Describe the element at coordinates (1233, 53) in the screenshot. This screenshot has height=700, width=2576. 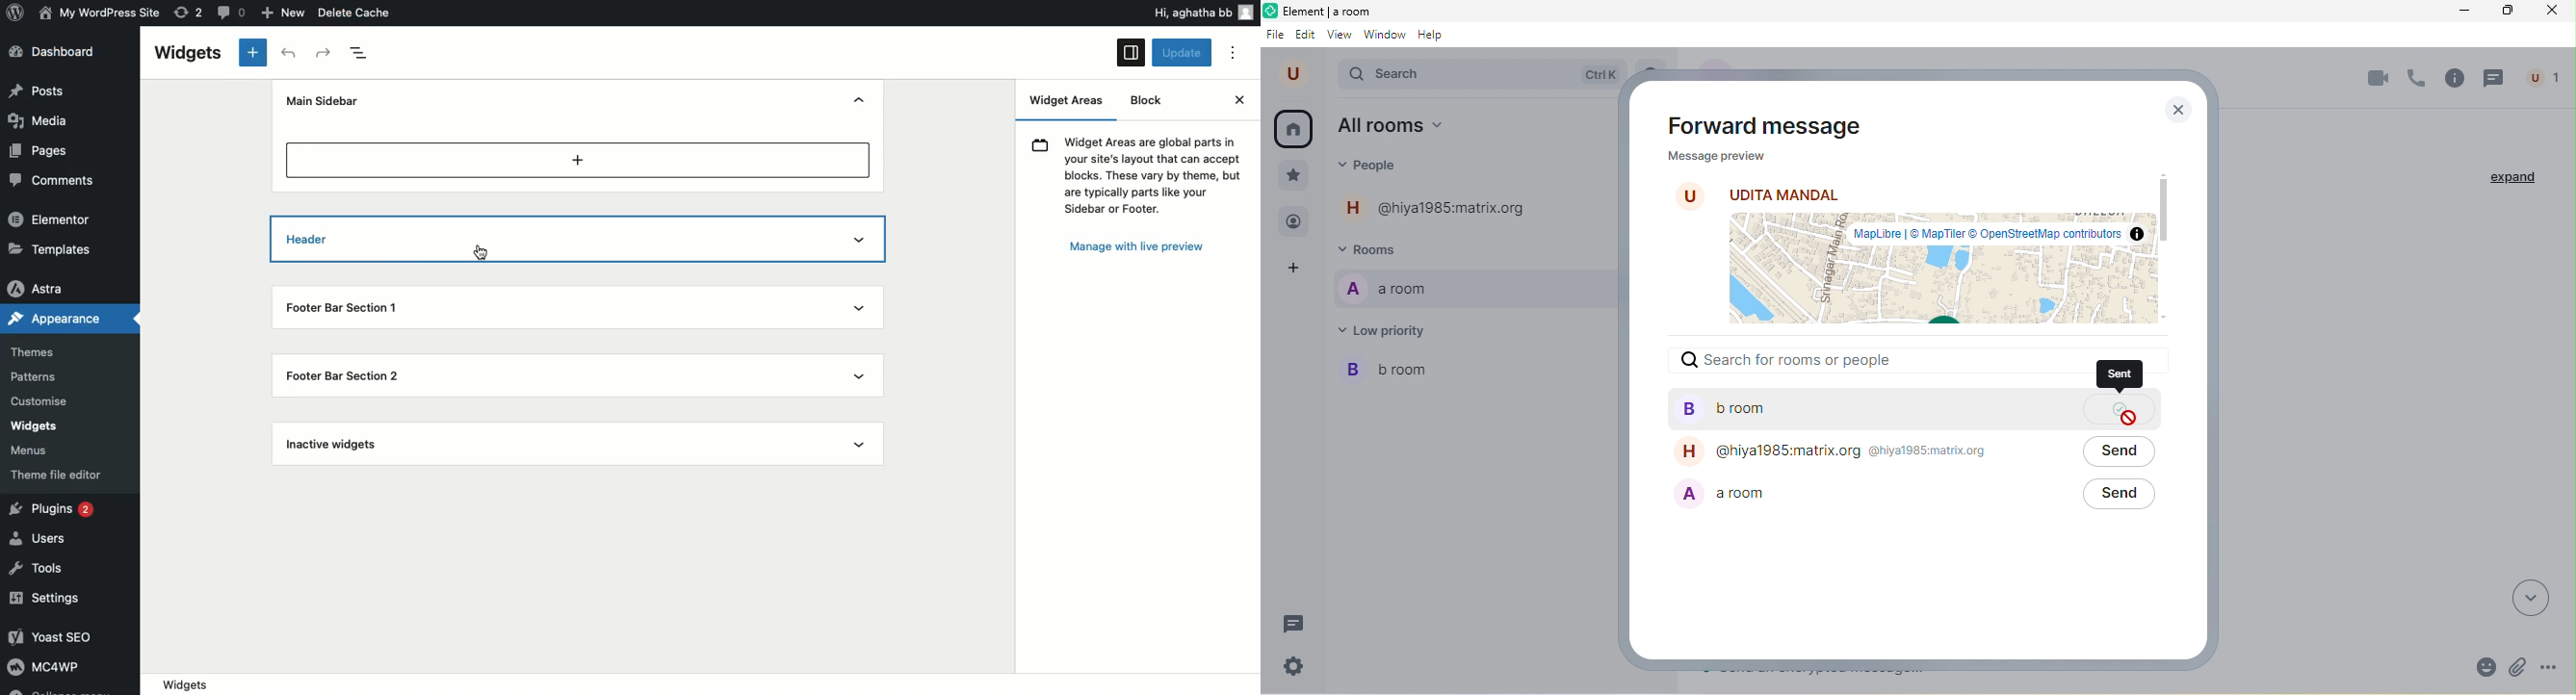
I see `Options` at that location.